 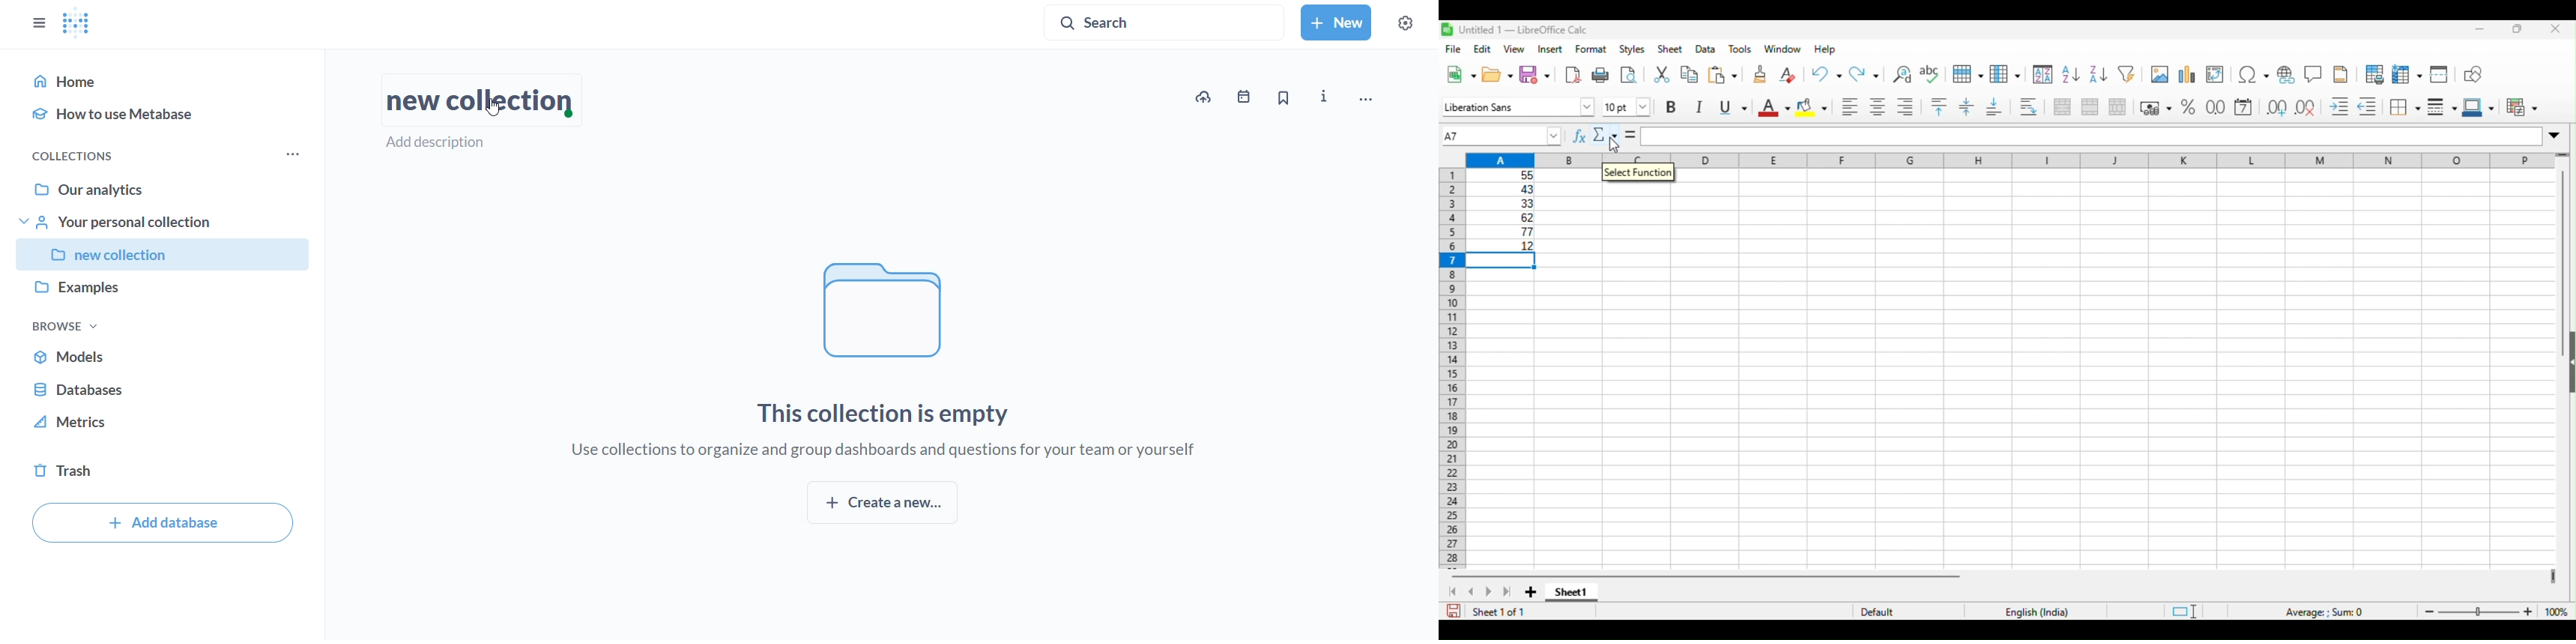 I want to click on border color, so click(x=2478, y=107).